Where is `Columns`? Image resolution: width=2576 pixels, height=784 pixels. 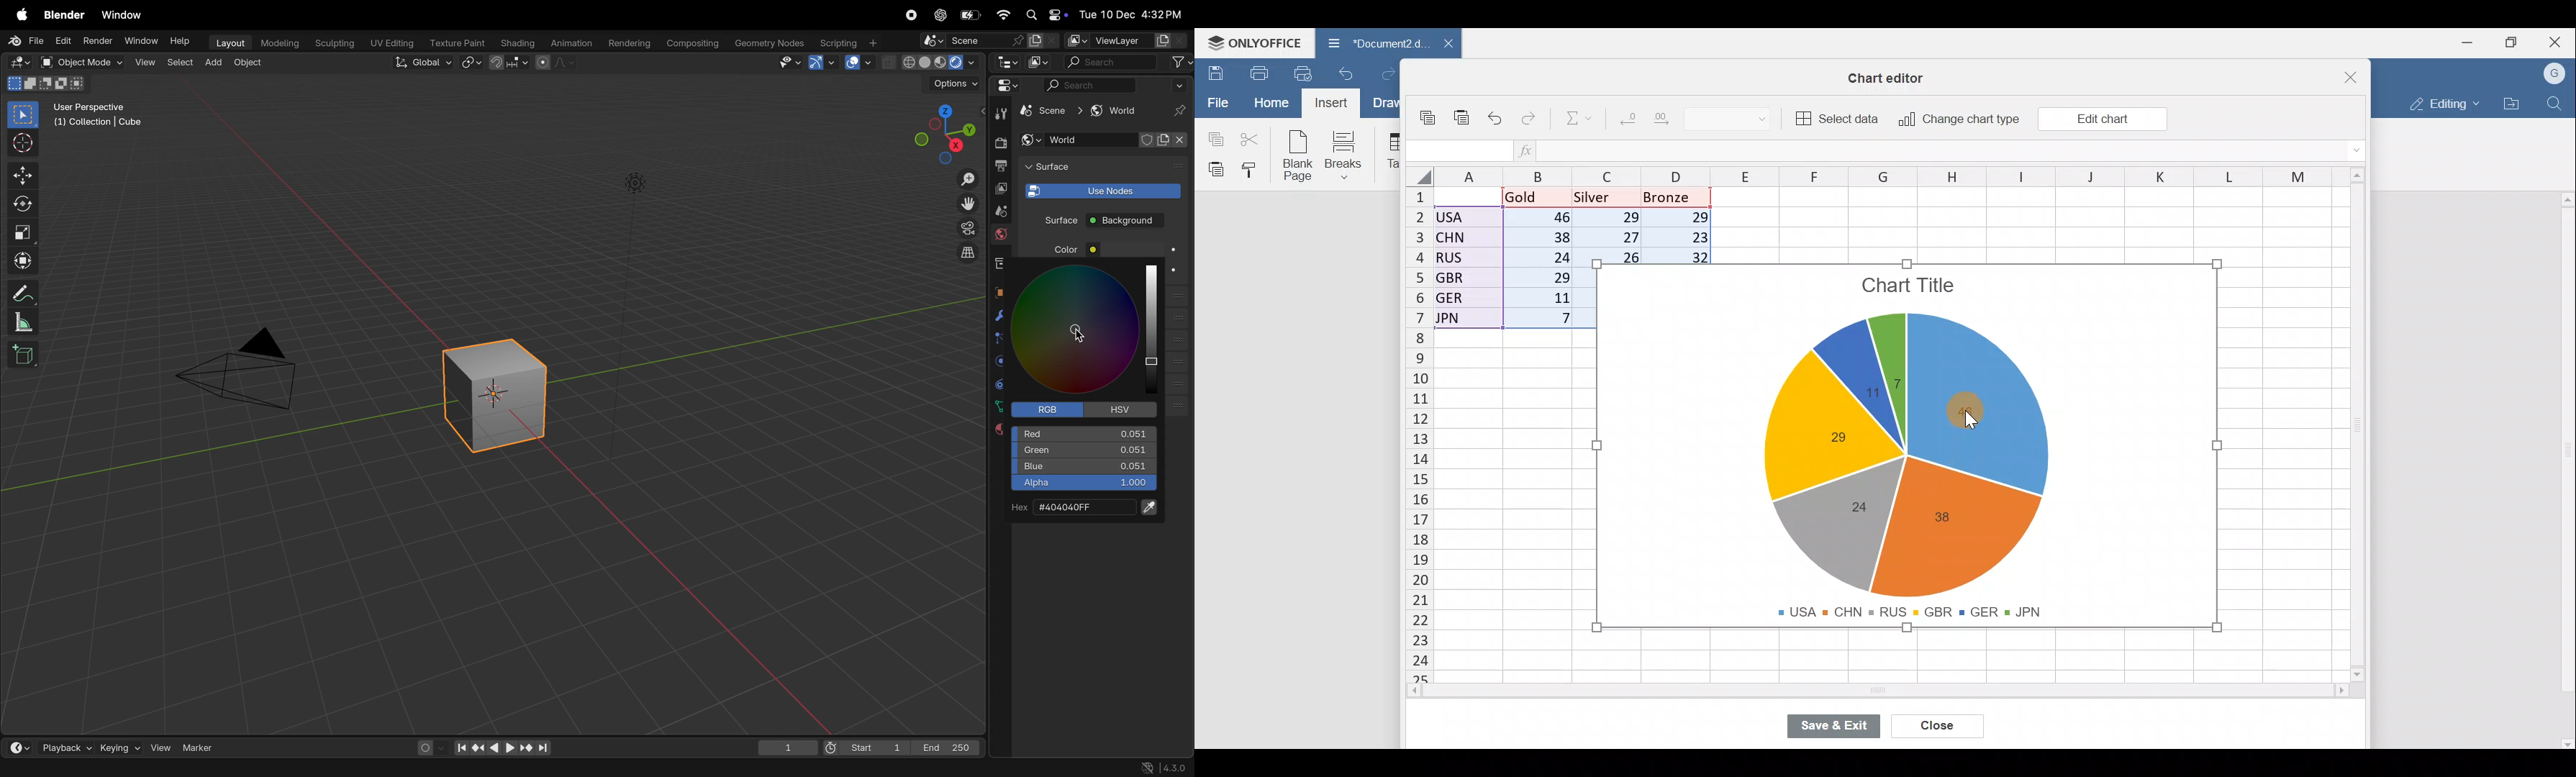 Columns is located at coordinates (1902, 176).